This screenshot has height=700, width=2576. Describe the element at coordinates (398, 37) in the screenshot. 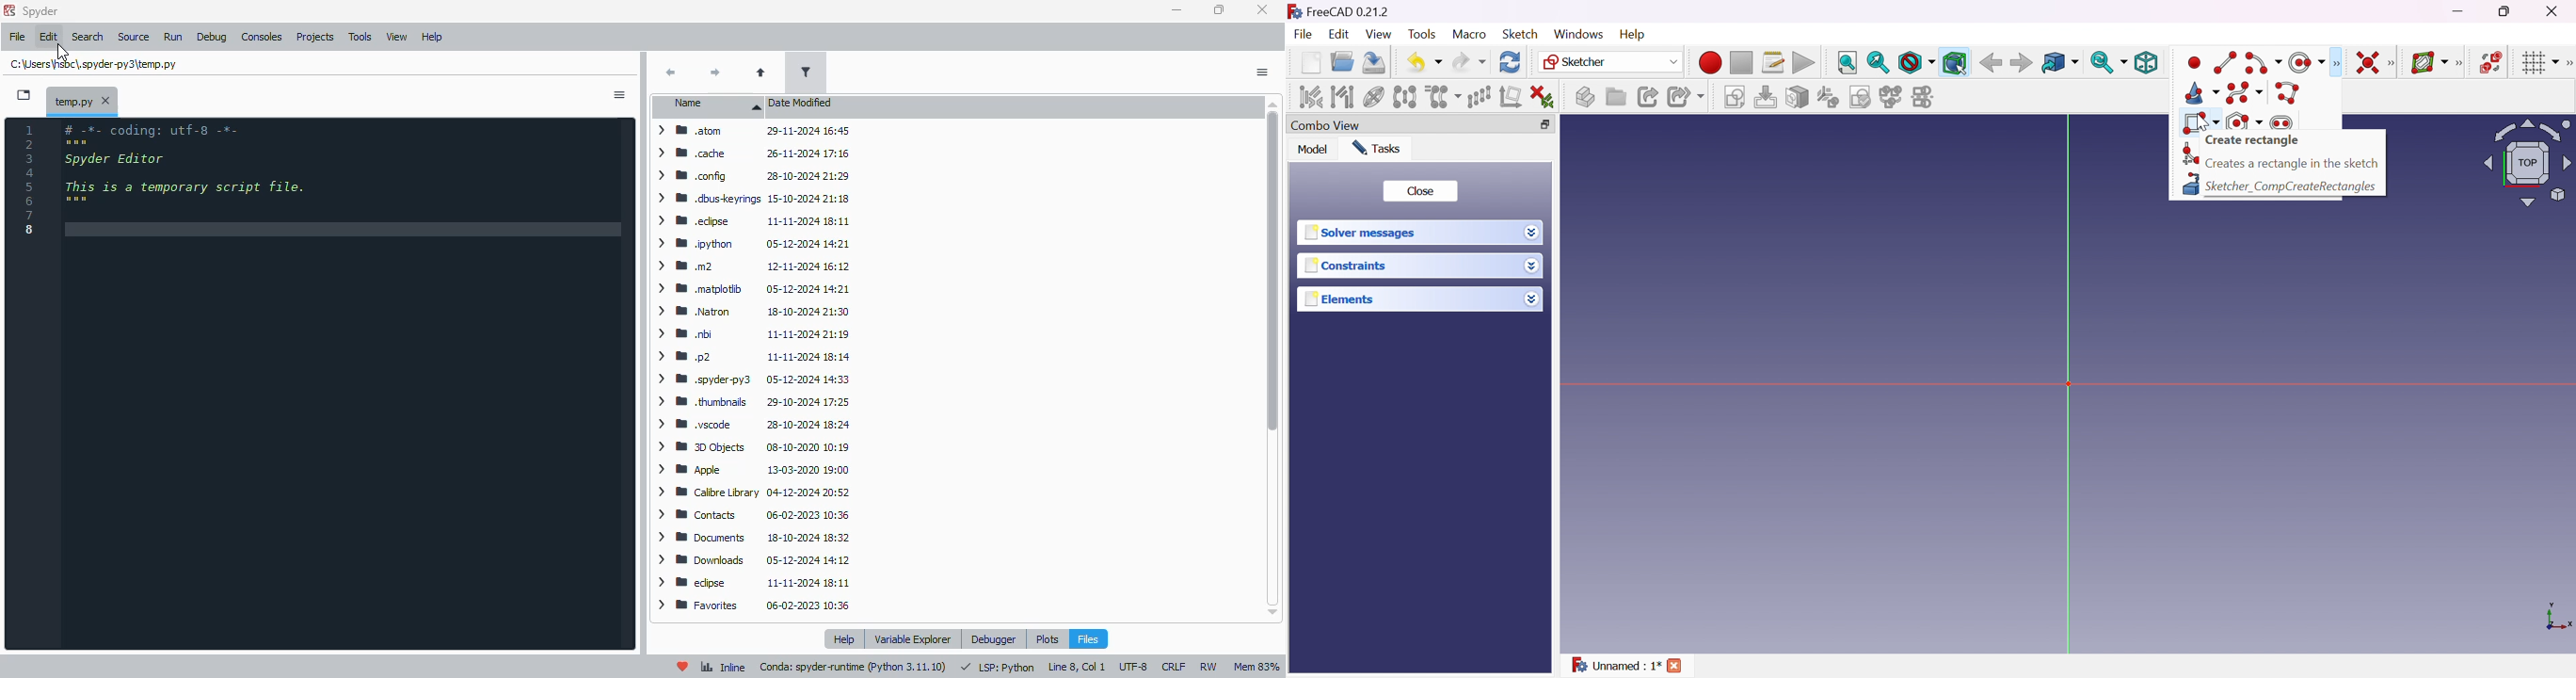

I see `view` at that location.